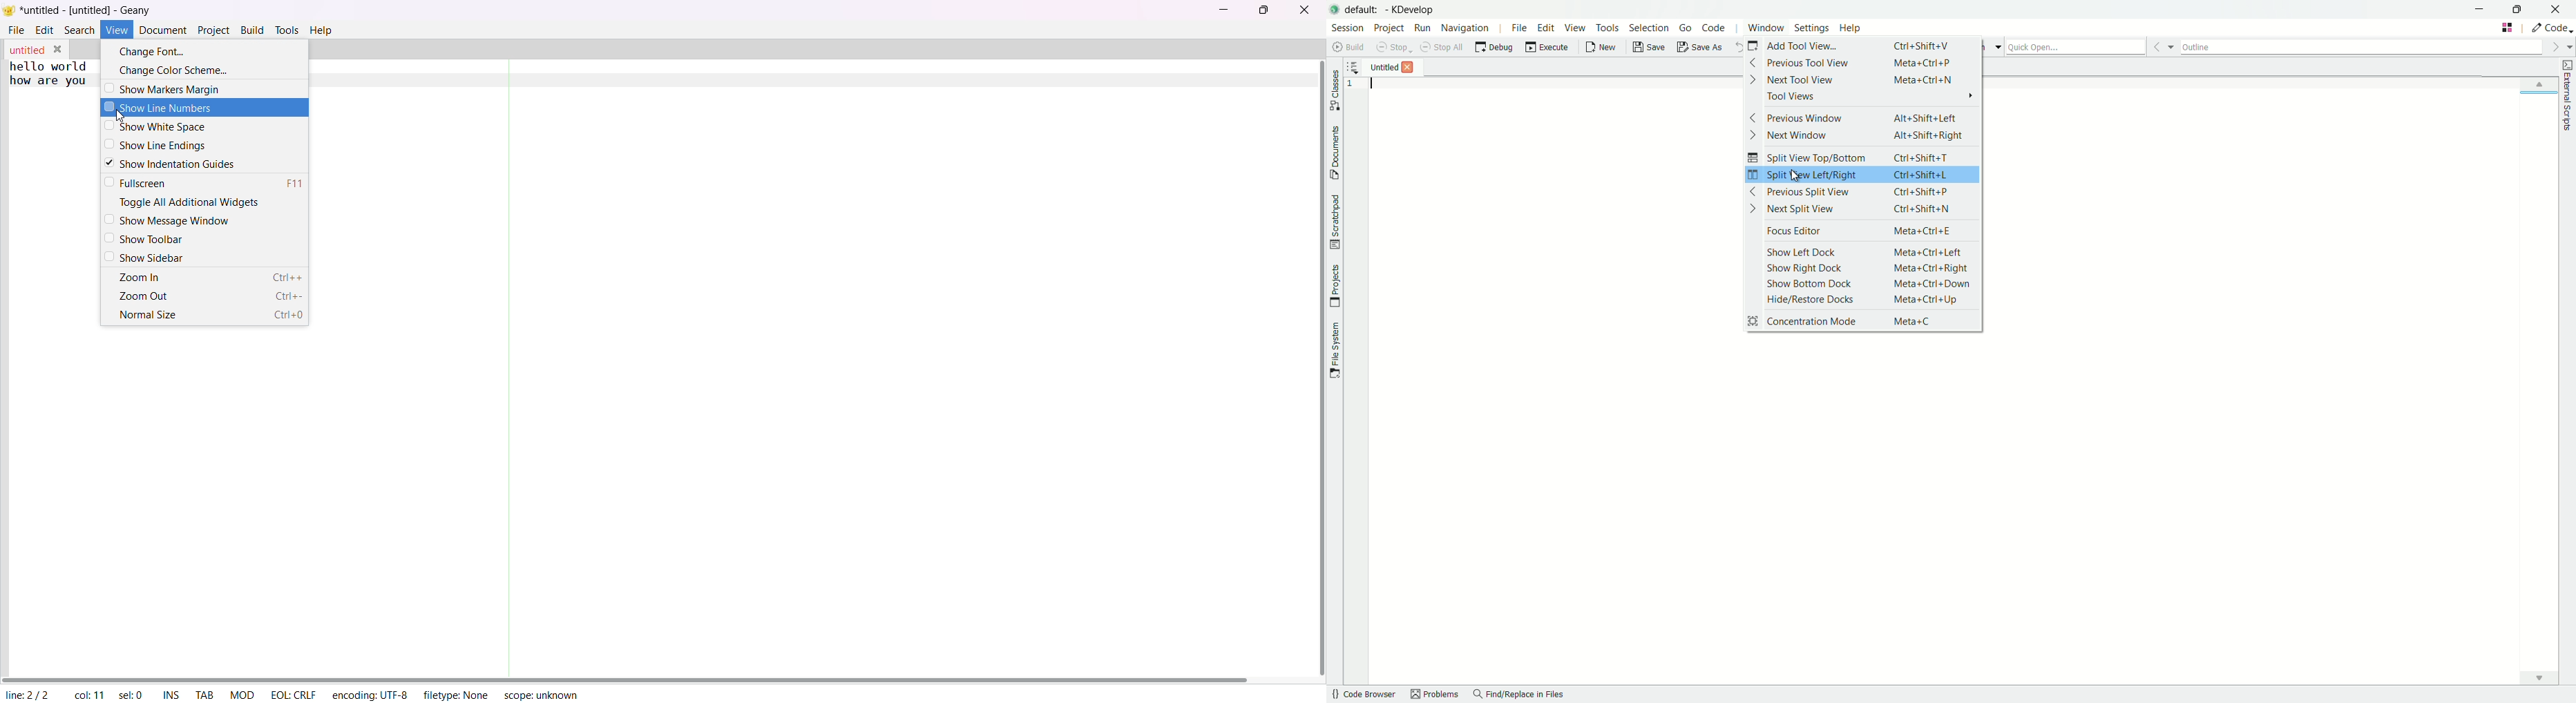  What do you see at coordinates (1808, 208) in the screenshot?
I see `next split view` at bounding box center [1808, 208].